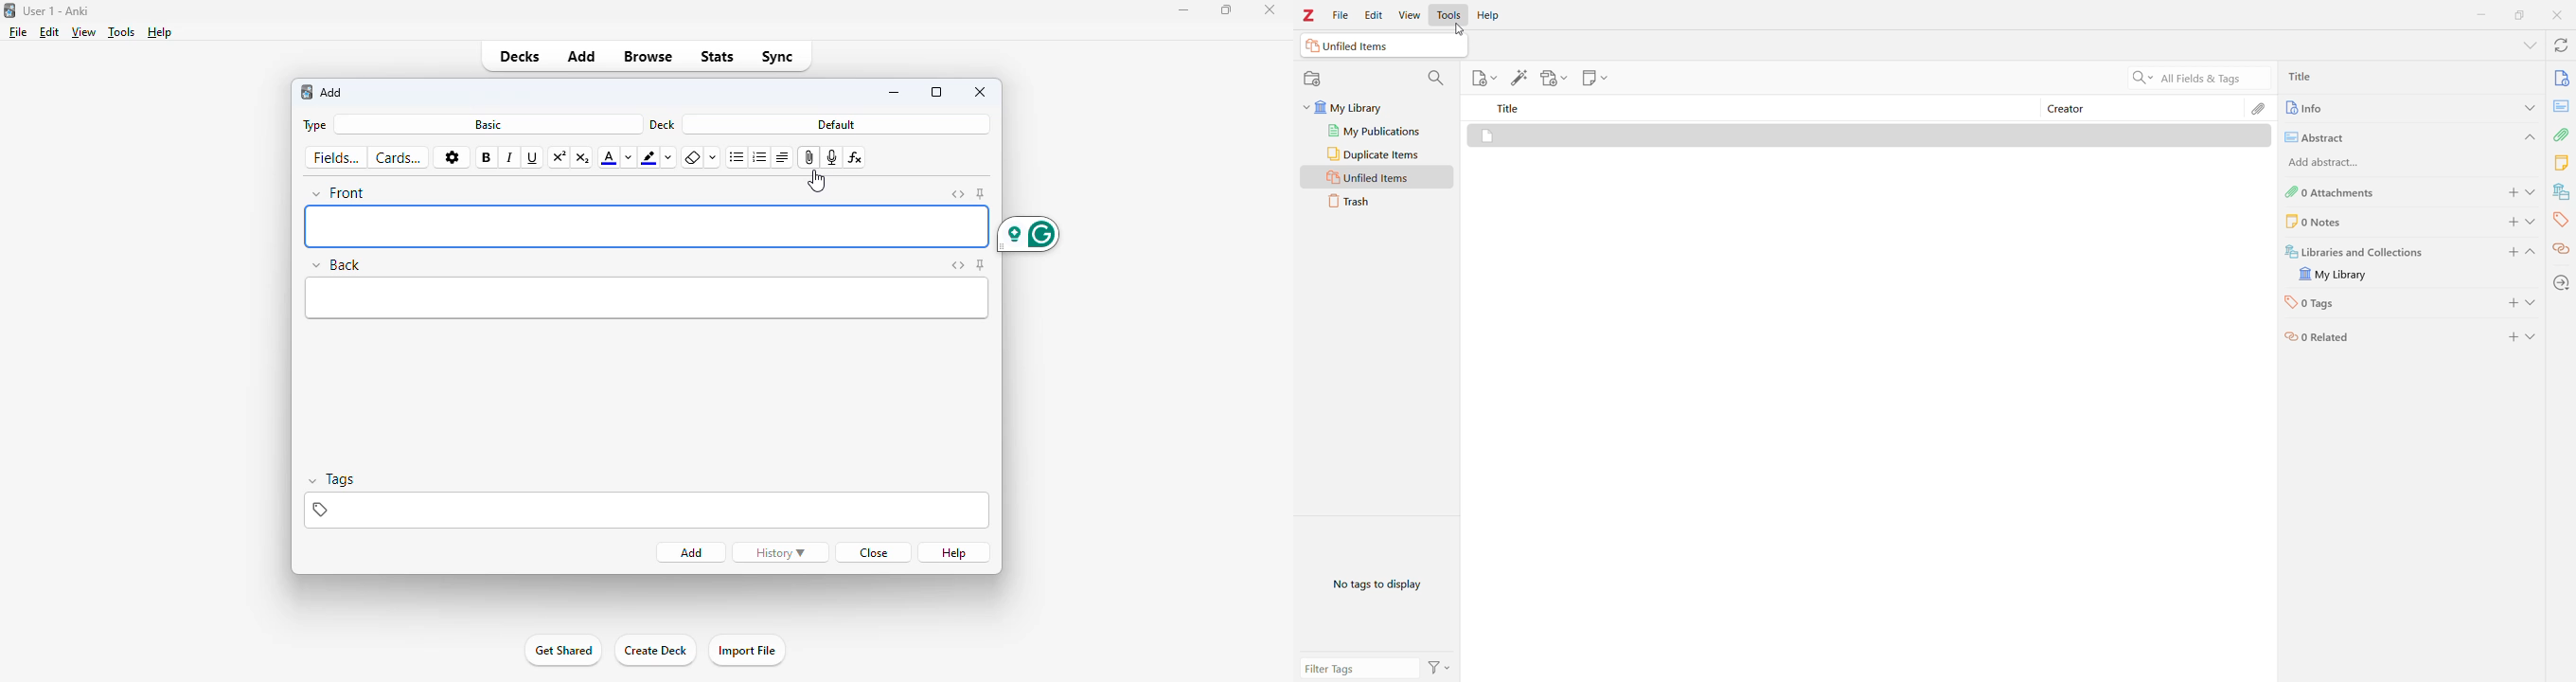 Image resolution: width=2576 pixels, height=700 pixels. I want to click on select formatting to remove, so click(713, 158).